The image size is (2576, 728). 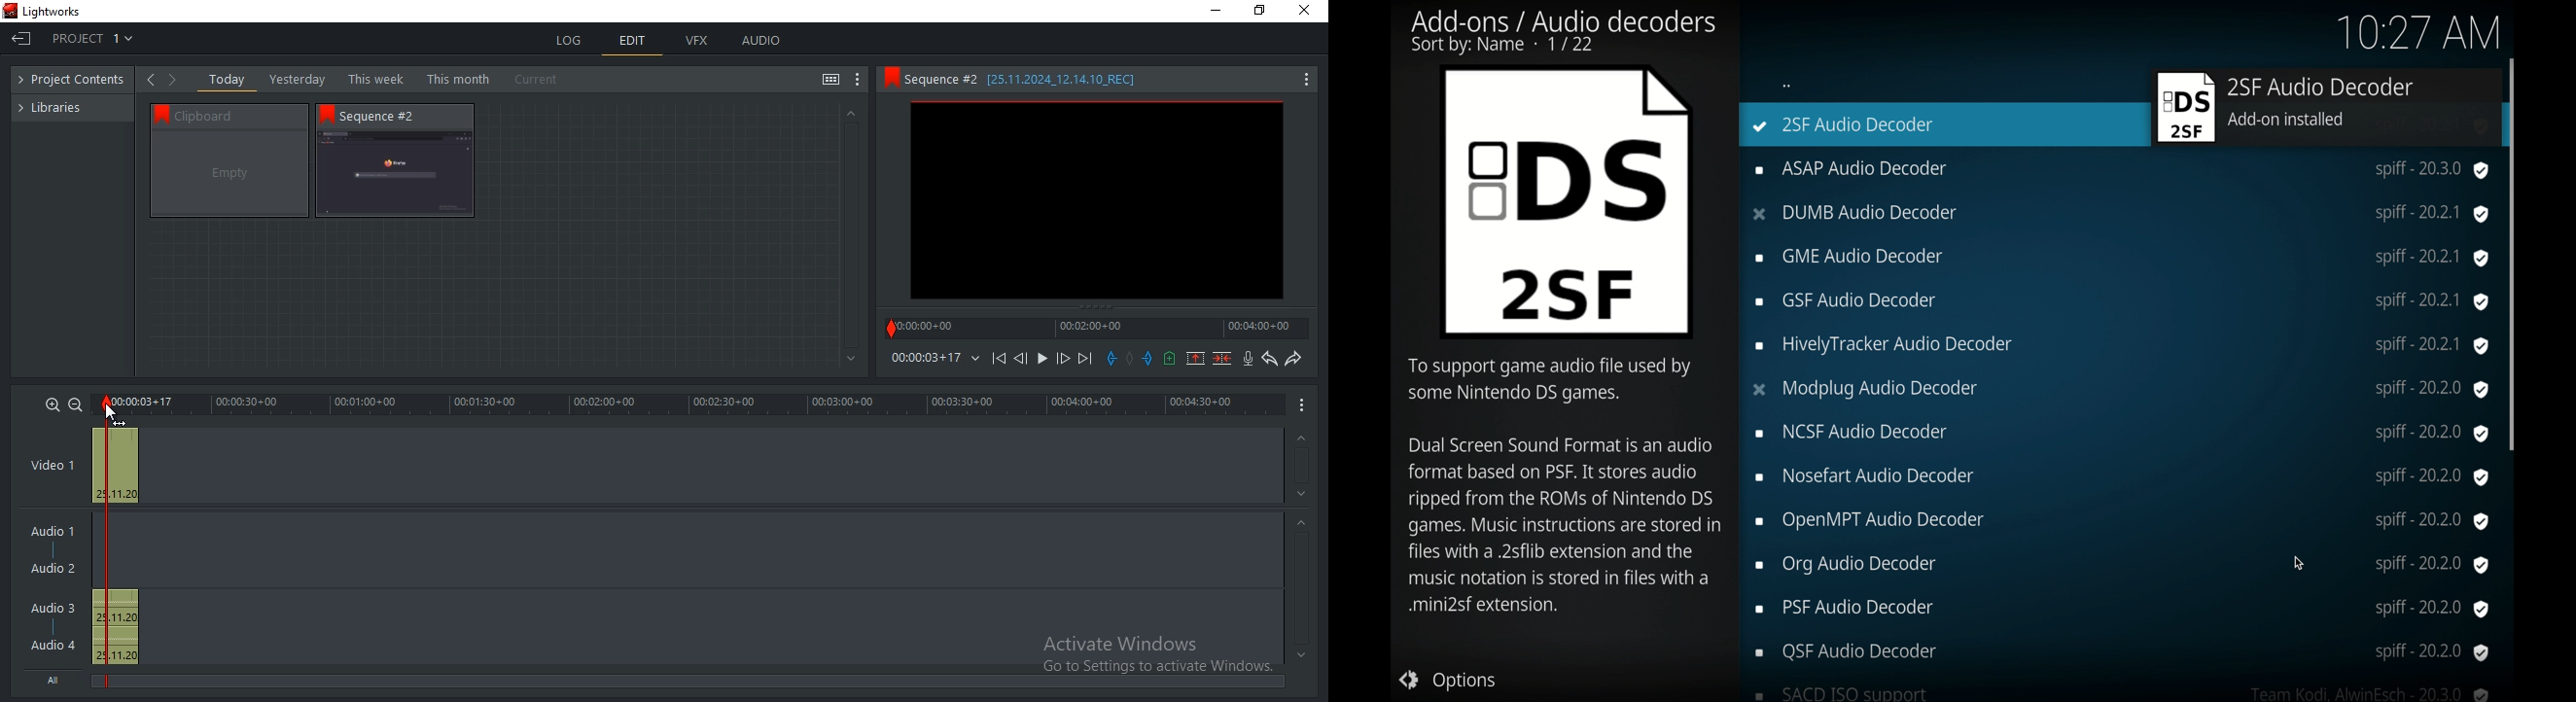 What do you see at coordinates (115, 466) in the screenshot?
I see `video` at bounding box center [115, 466].